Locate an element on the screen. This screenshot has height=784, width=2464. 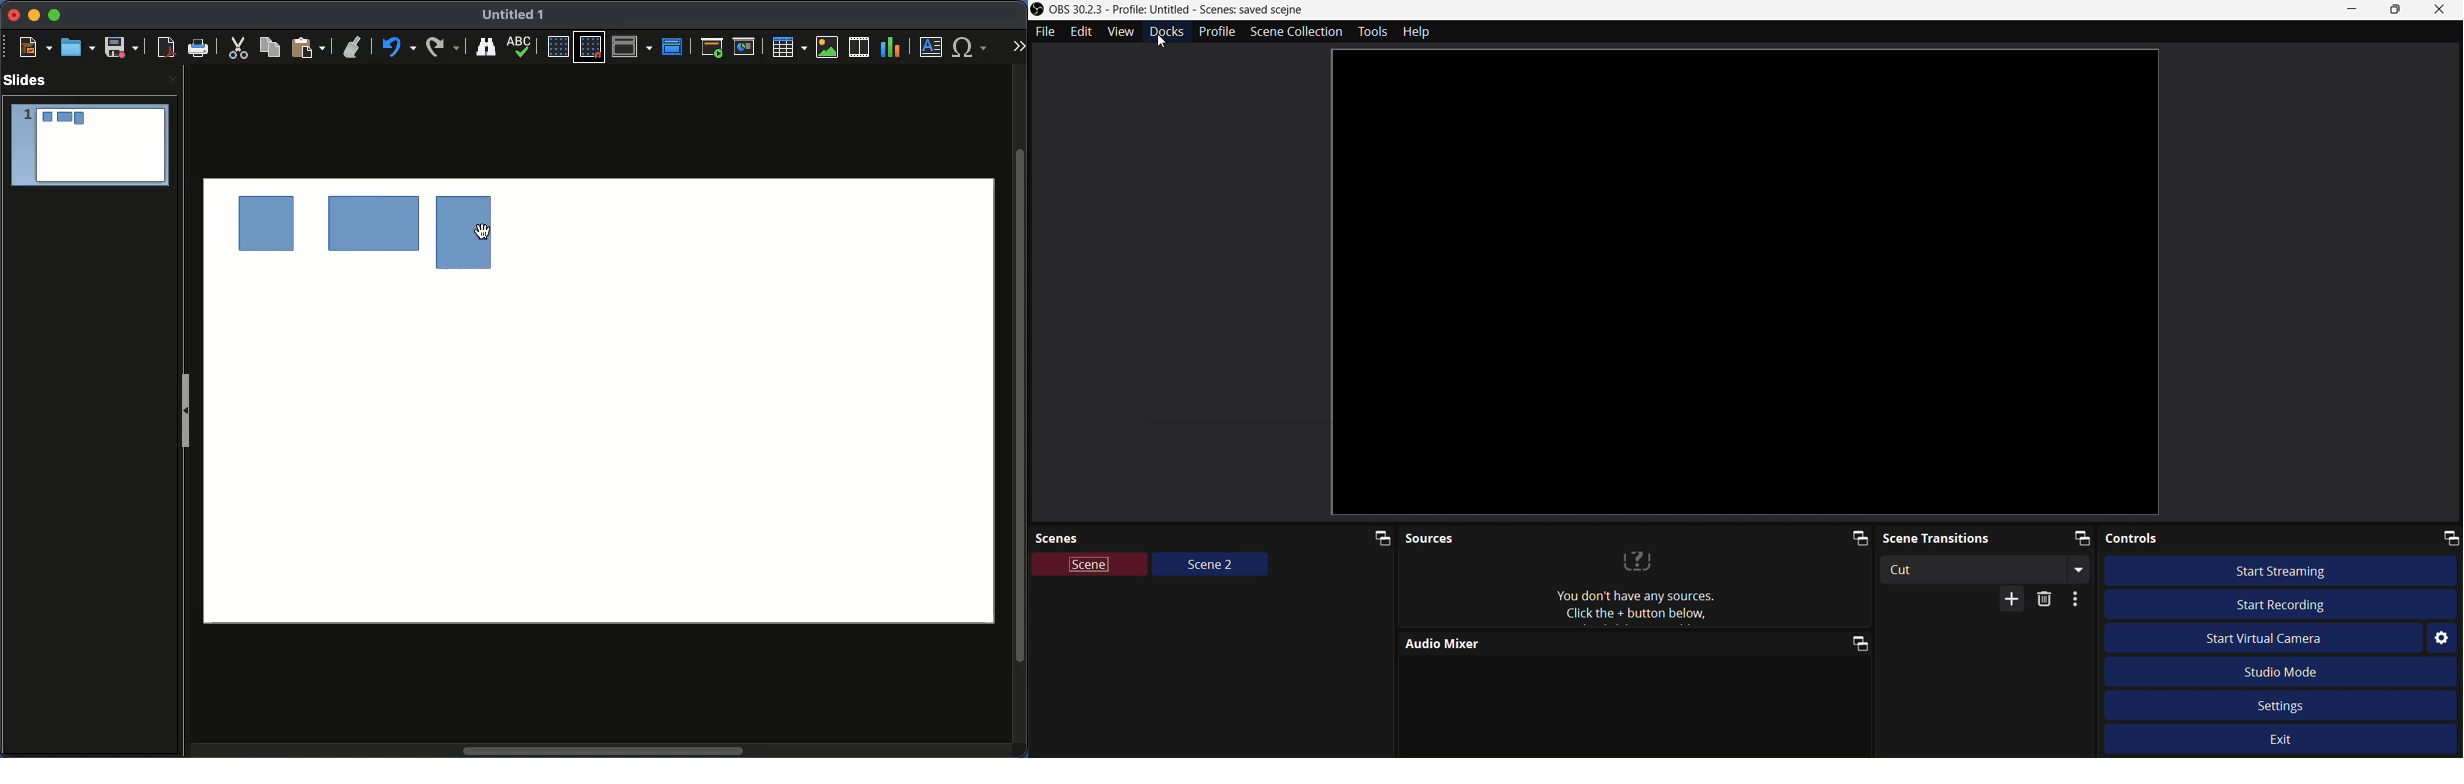
Undo is located at coordinates (352, 43).